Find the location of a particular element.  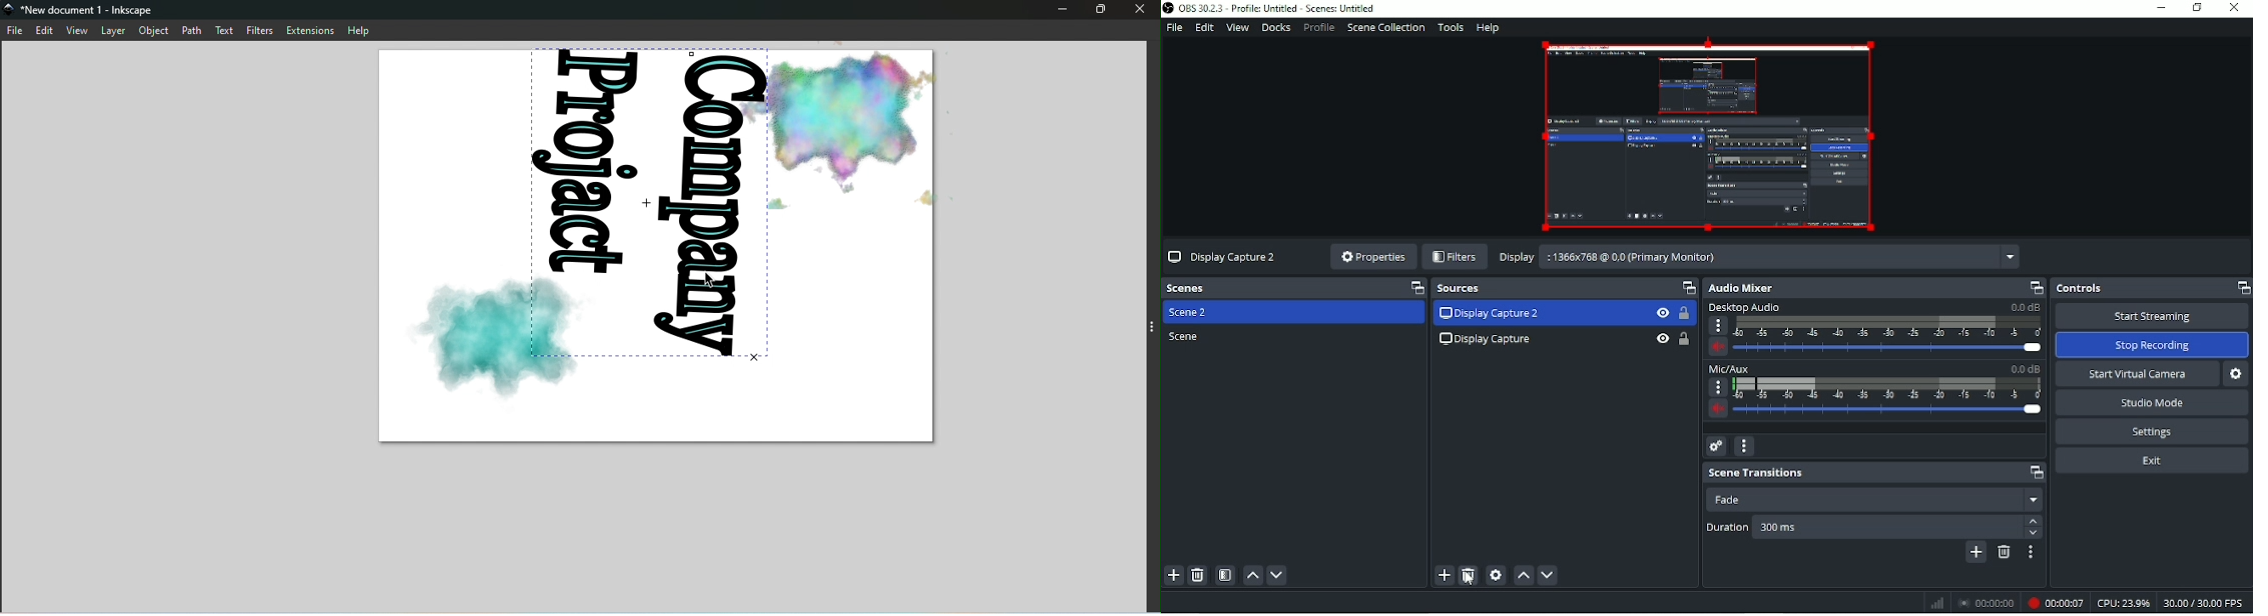

Remove configurable transition is located at coordinates (2004, 553).